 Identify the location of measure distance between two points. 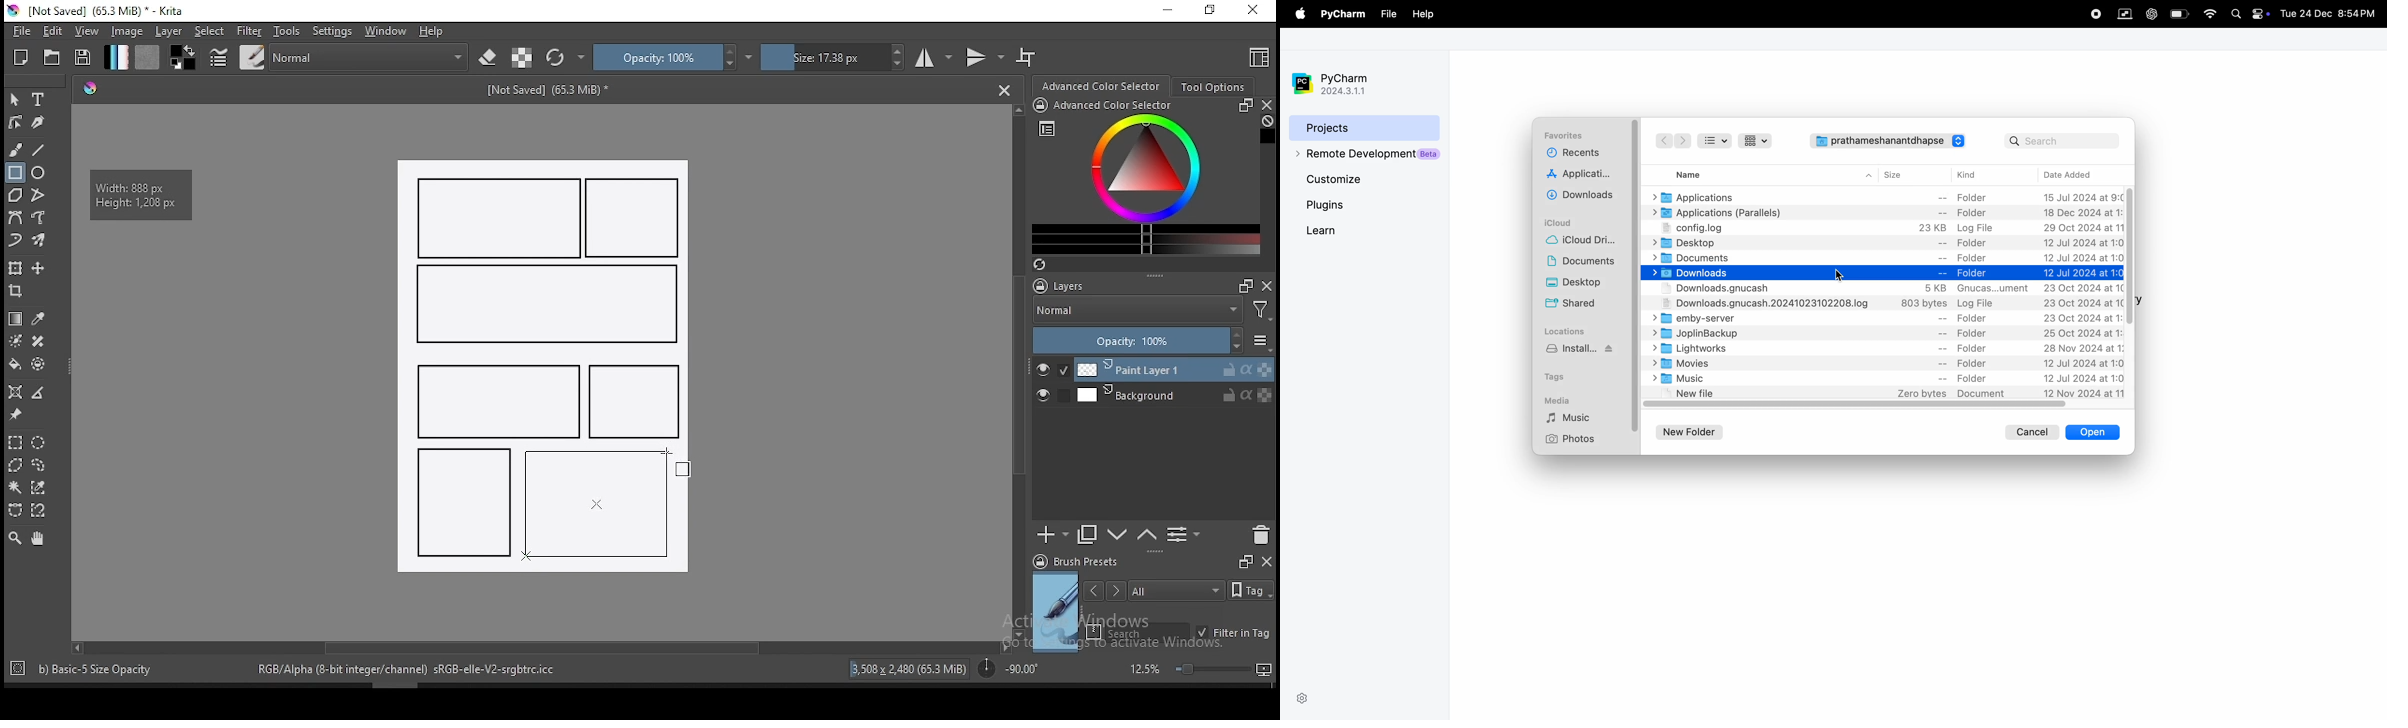
(39, 394).